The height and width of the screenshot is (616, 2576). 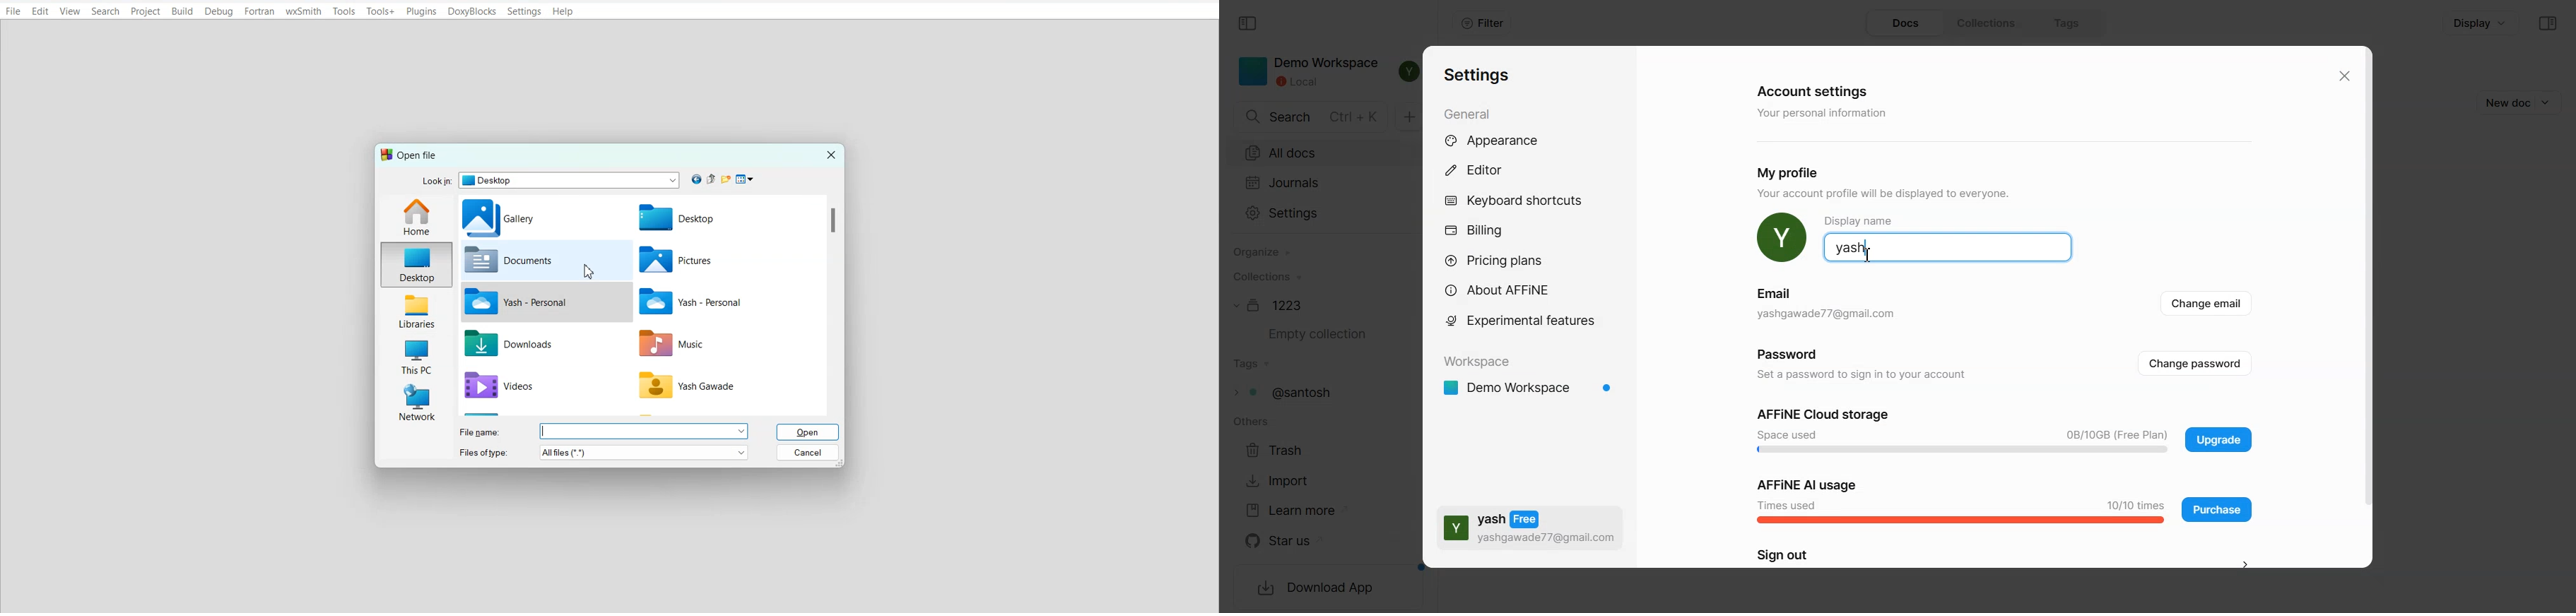 What do you see at coordinates (420, 214) in the screenshot?
I see `Home` at bounding box center [420, 214].